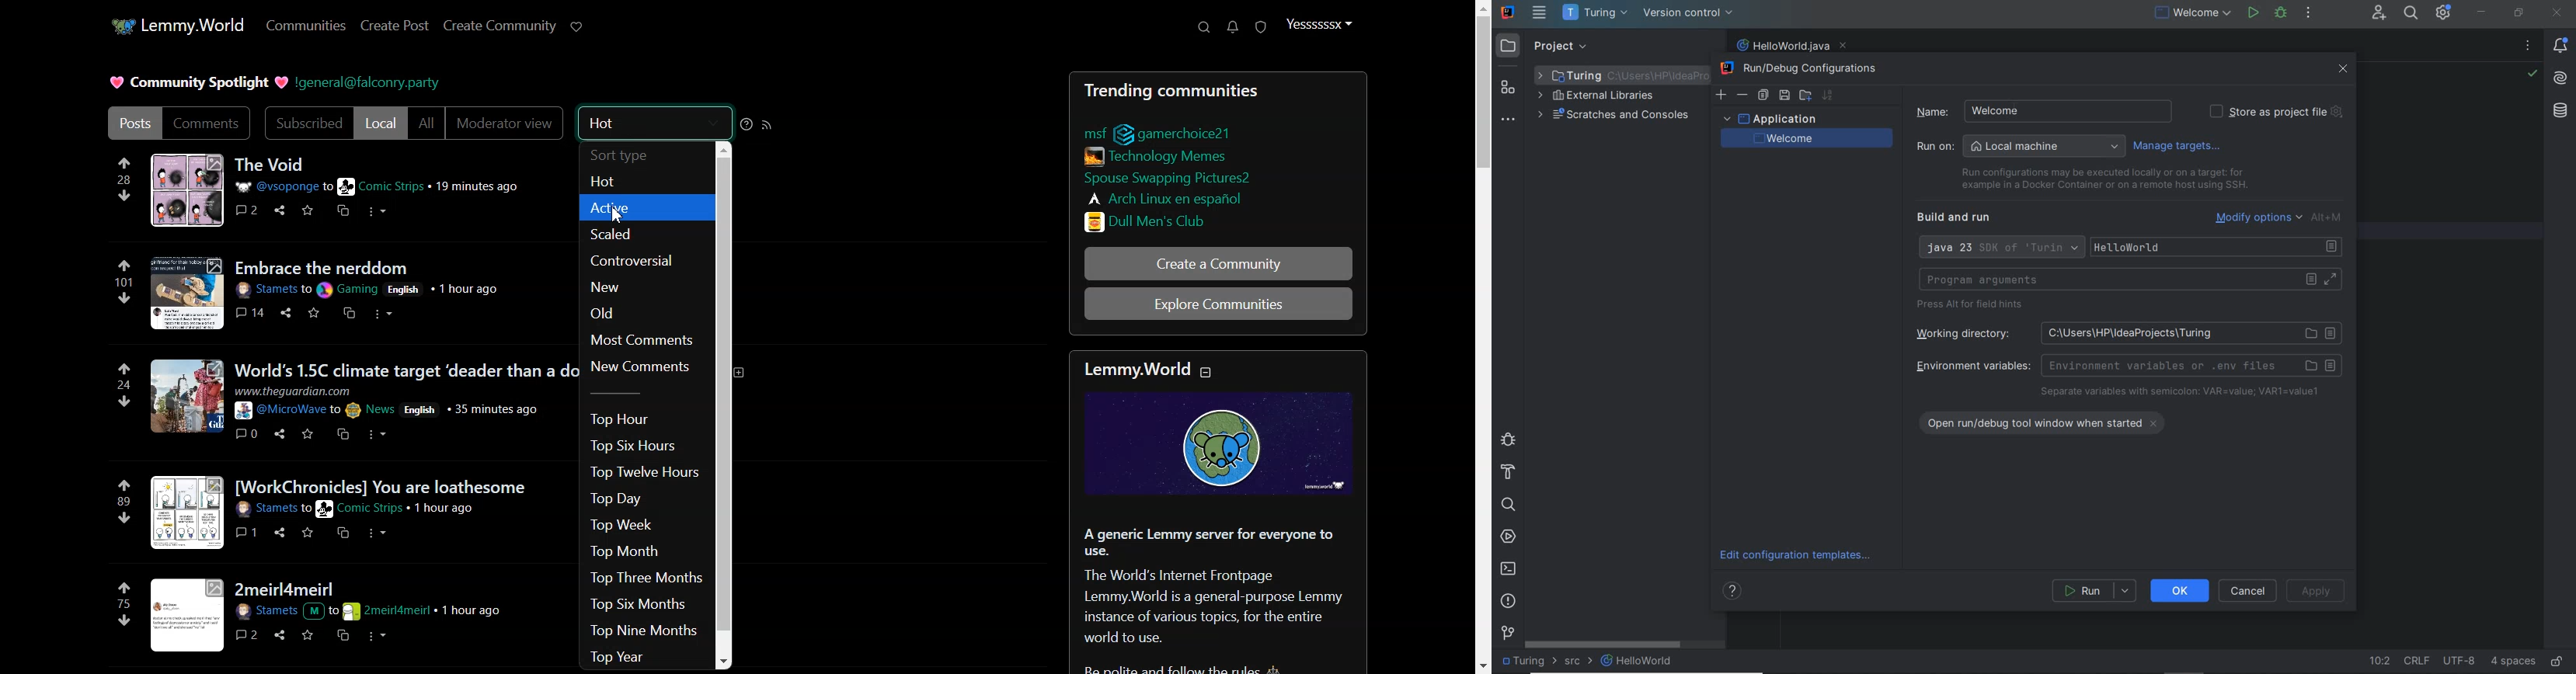 The width and height of the screenshot is (2576, 700). What do you see at coordinates (653, 122) in the screenshot?
I see `Hot` at bounding box center [653, 122].